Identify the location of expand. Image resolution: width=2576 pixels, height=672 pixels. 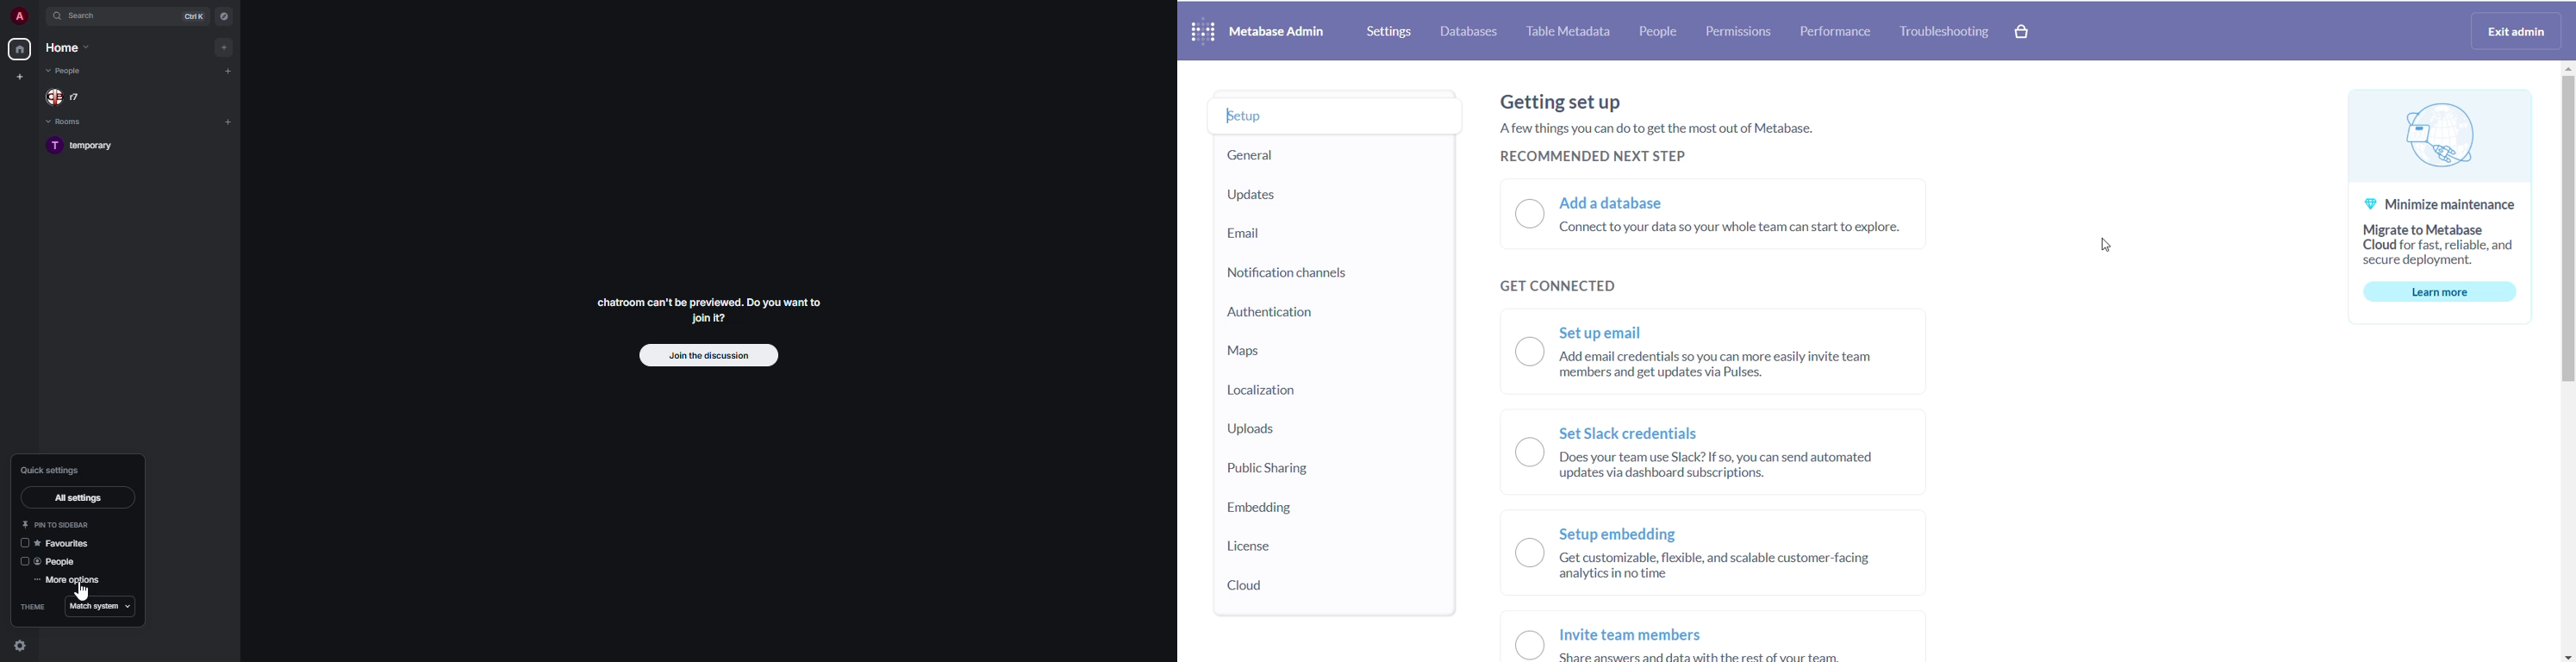
(39, 16).